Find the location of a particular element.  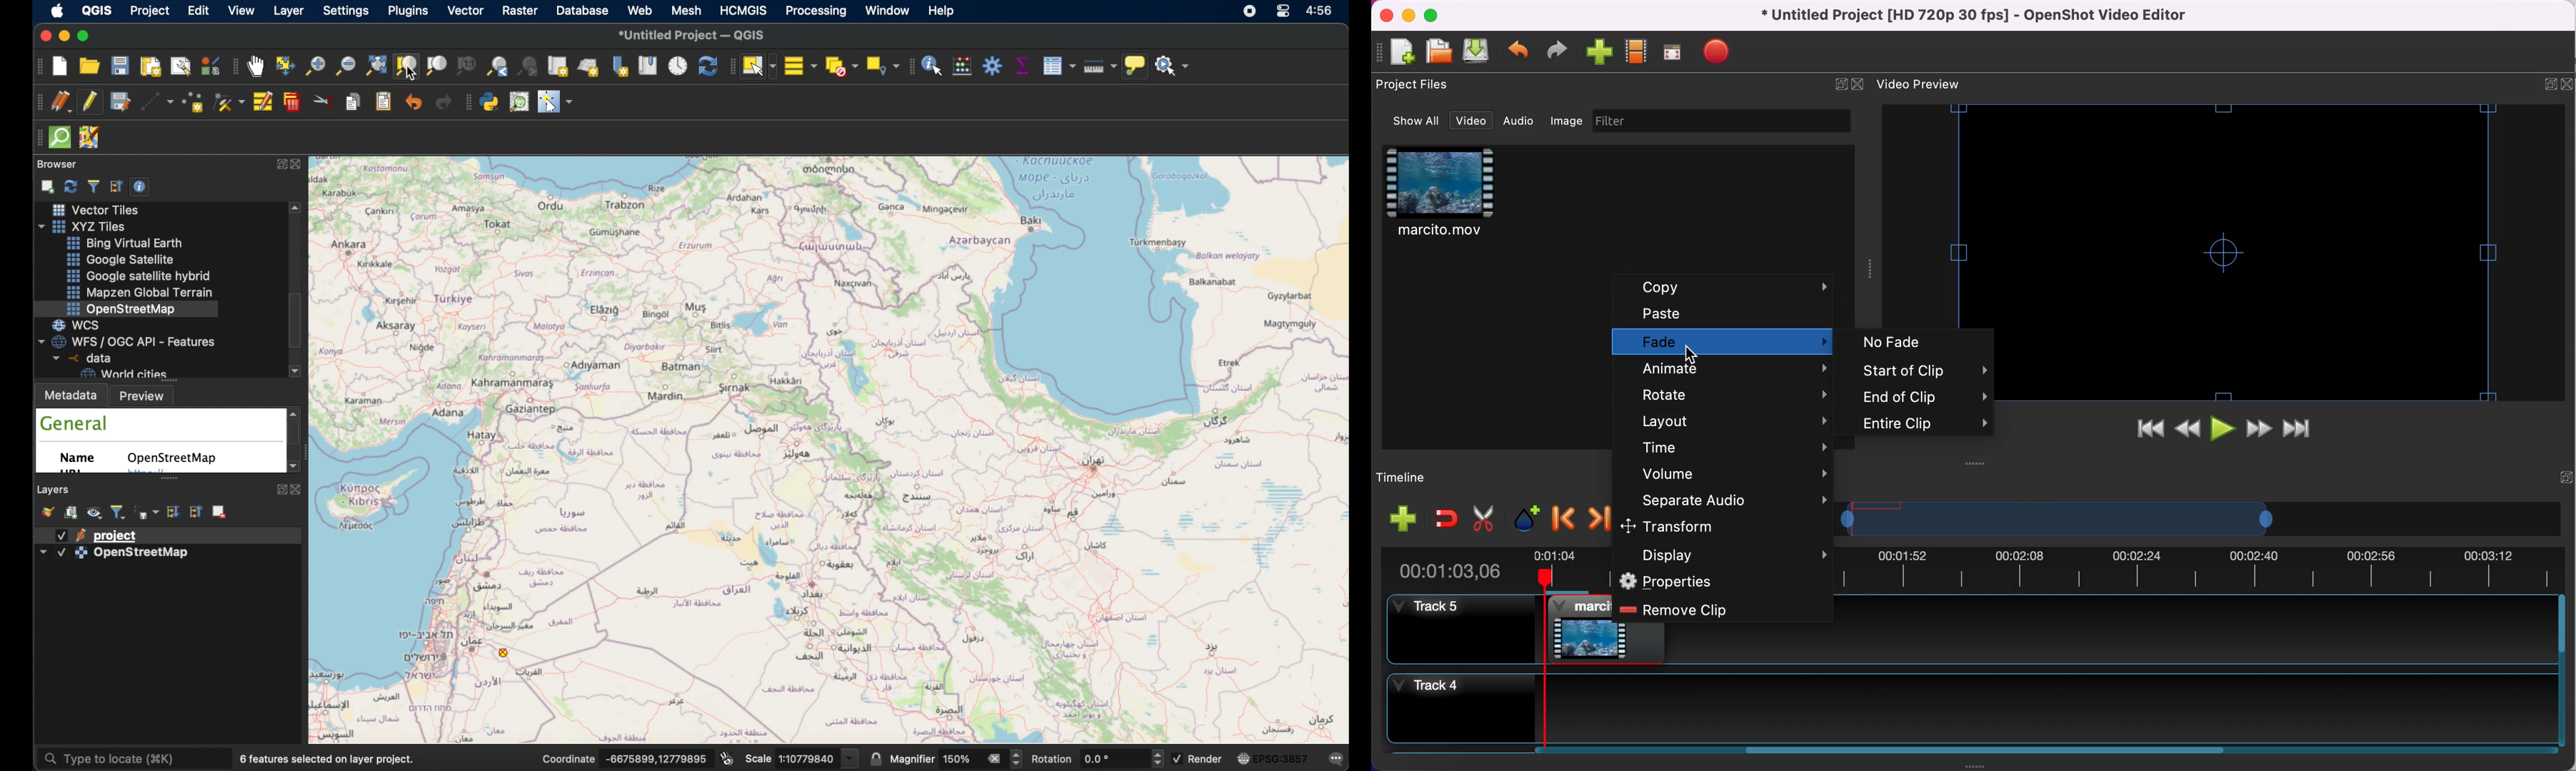

zoom full is located at coordinates (375, 65).